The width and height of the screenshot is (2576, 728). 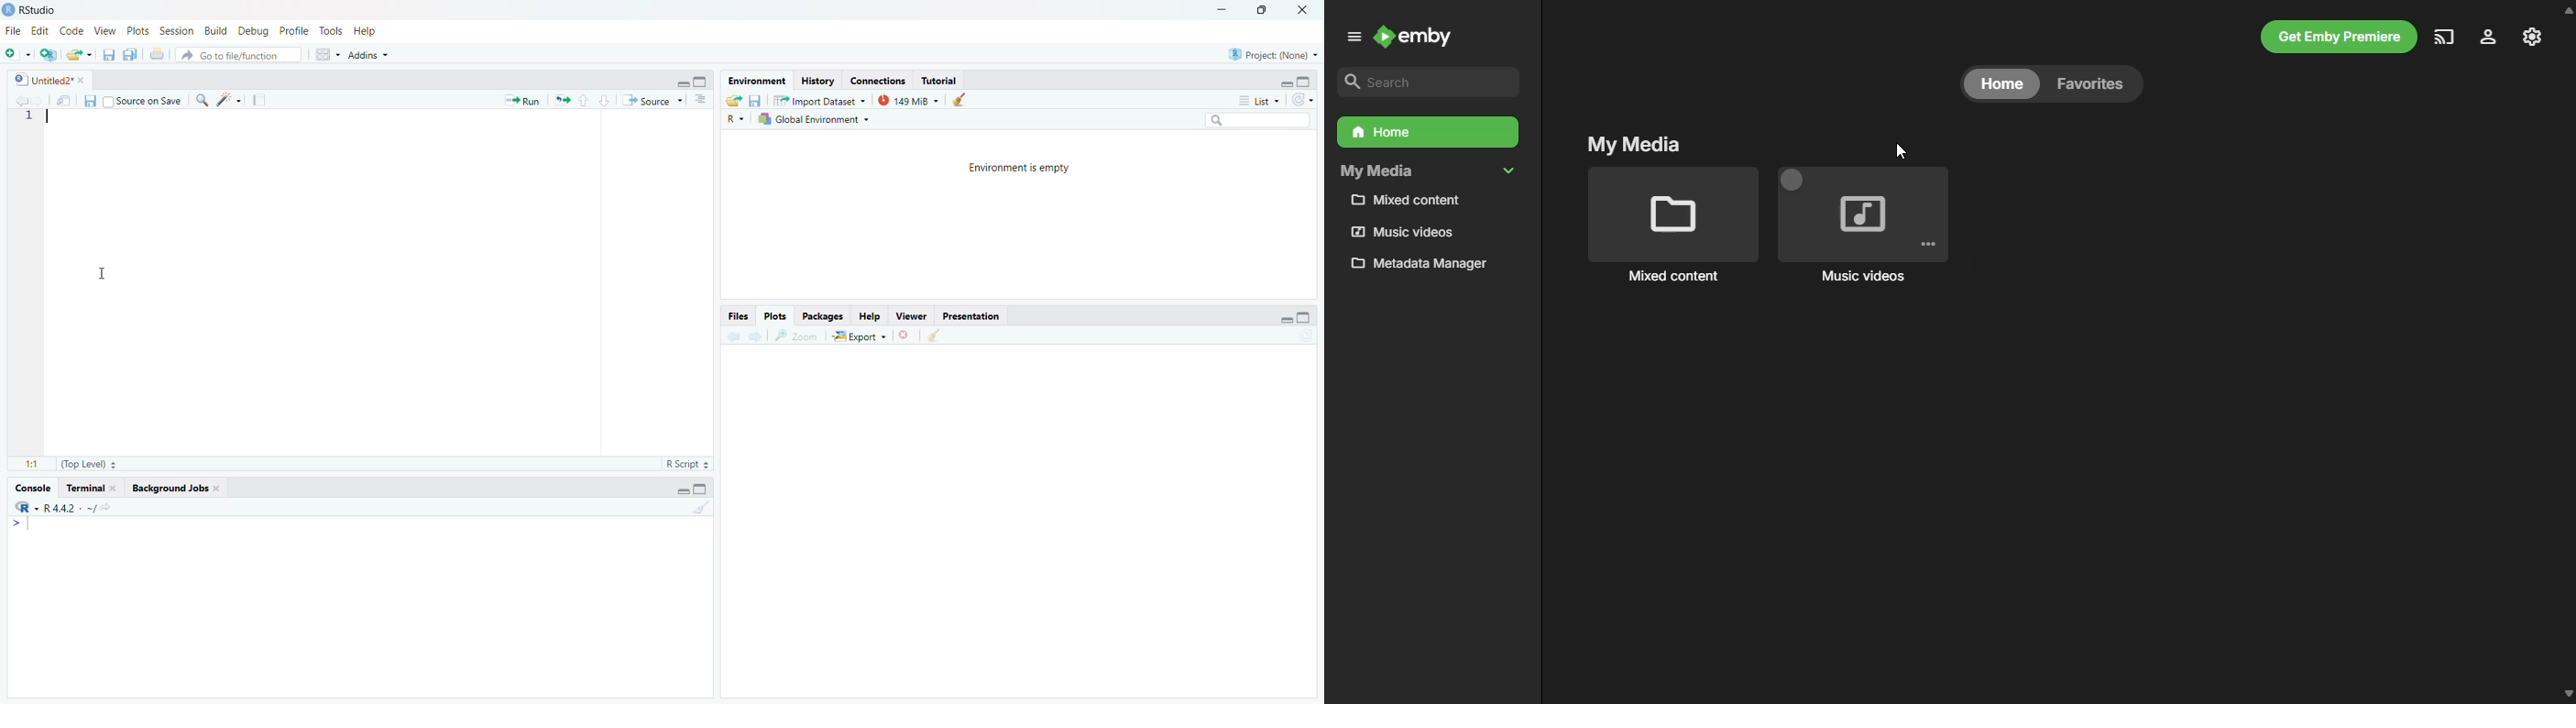 What do you see at coordinates (104, 32) in the screenshot?
I see `View` at bounding box center [104, 32].